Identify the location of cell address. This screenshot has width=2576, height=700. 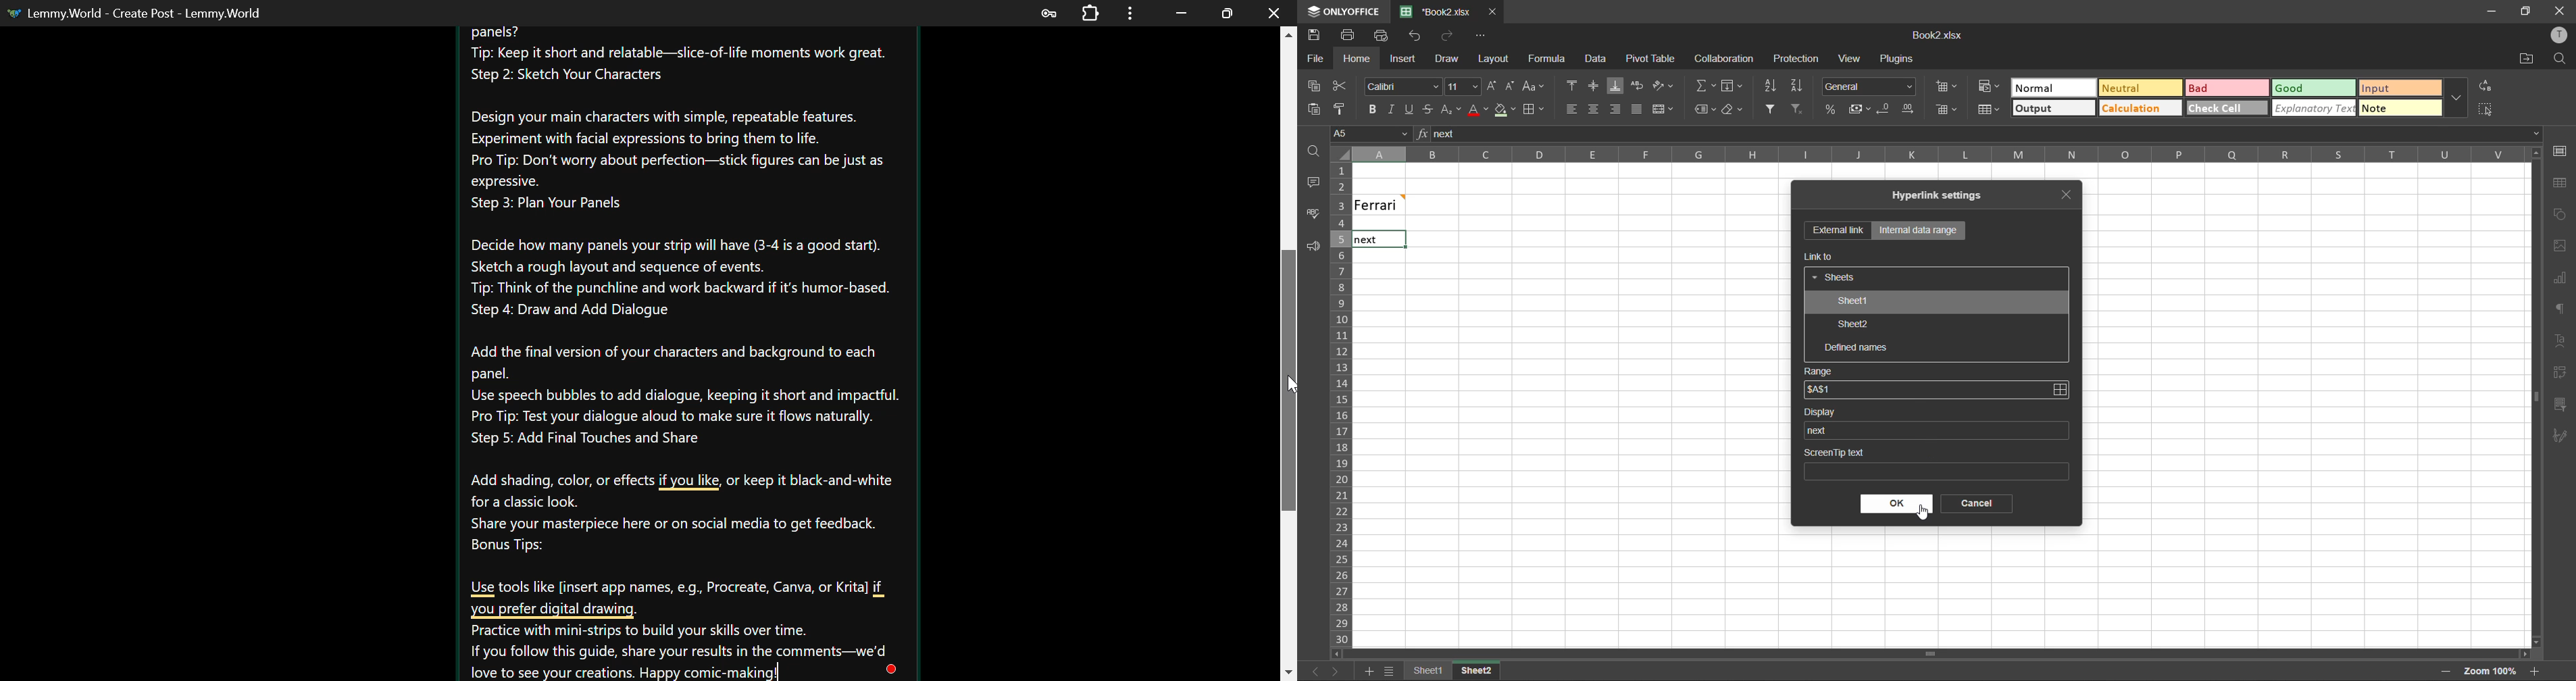
(1370, 133).